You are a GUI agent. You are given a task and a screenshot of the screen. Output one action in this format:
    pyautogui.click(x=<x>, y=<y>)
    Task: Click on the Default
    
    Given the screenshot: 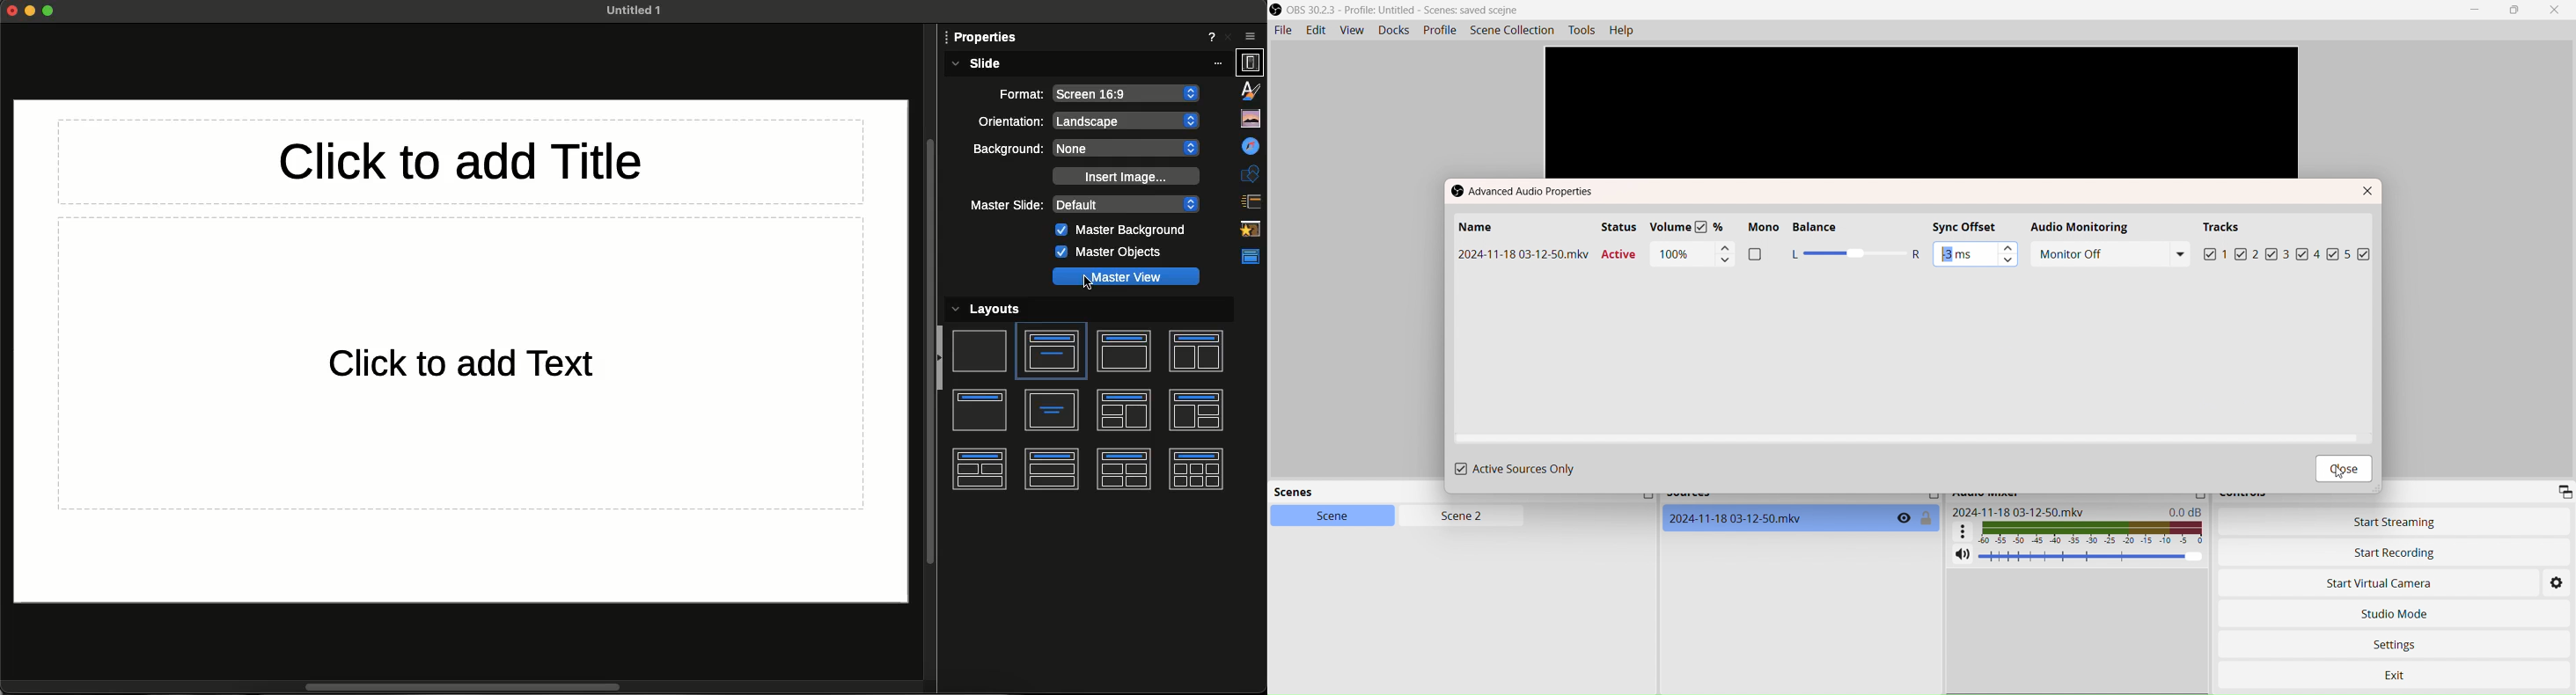 What is the action you would take?
    pyautogui.click(x=1127, y=204)
    